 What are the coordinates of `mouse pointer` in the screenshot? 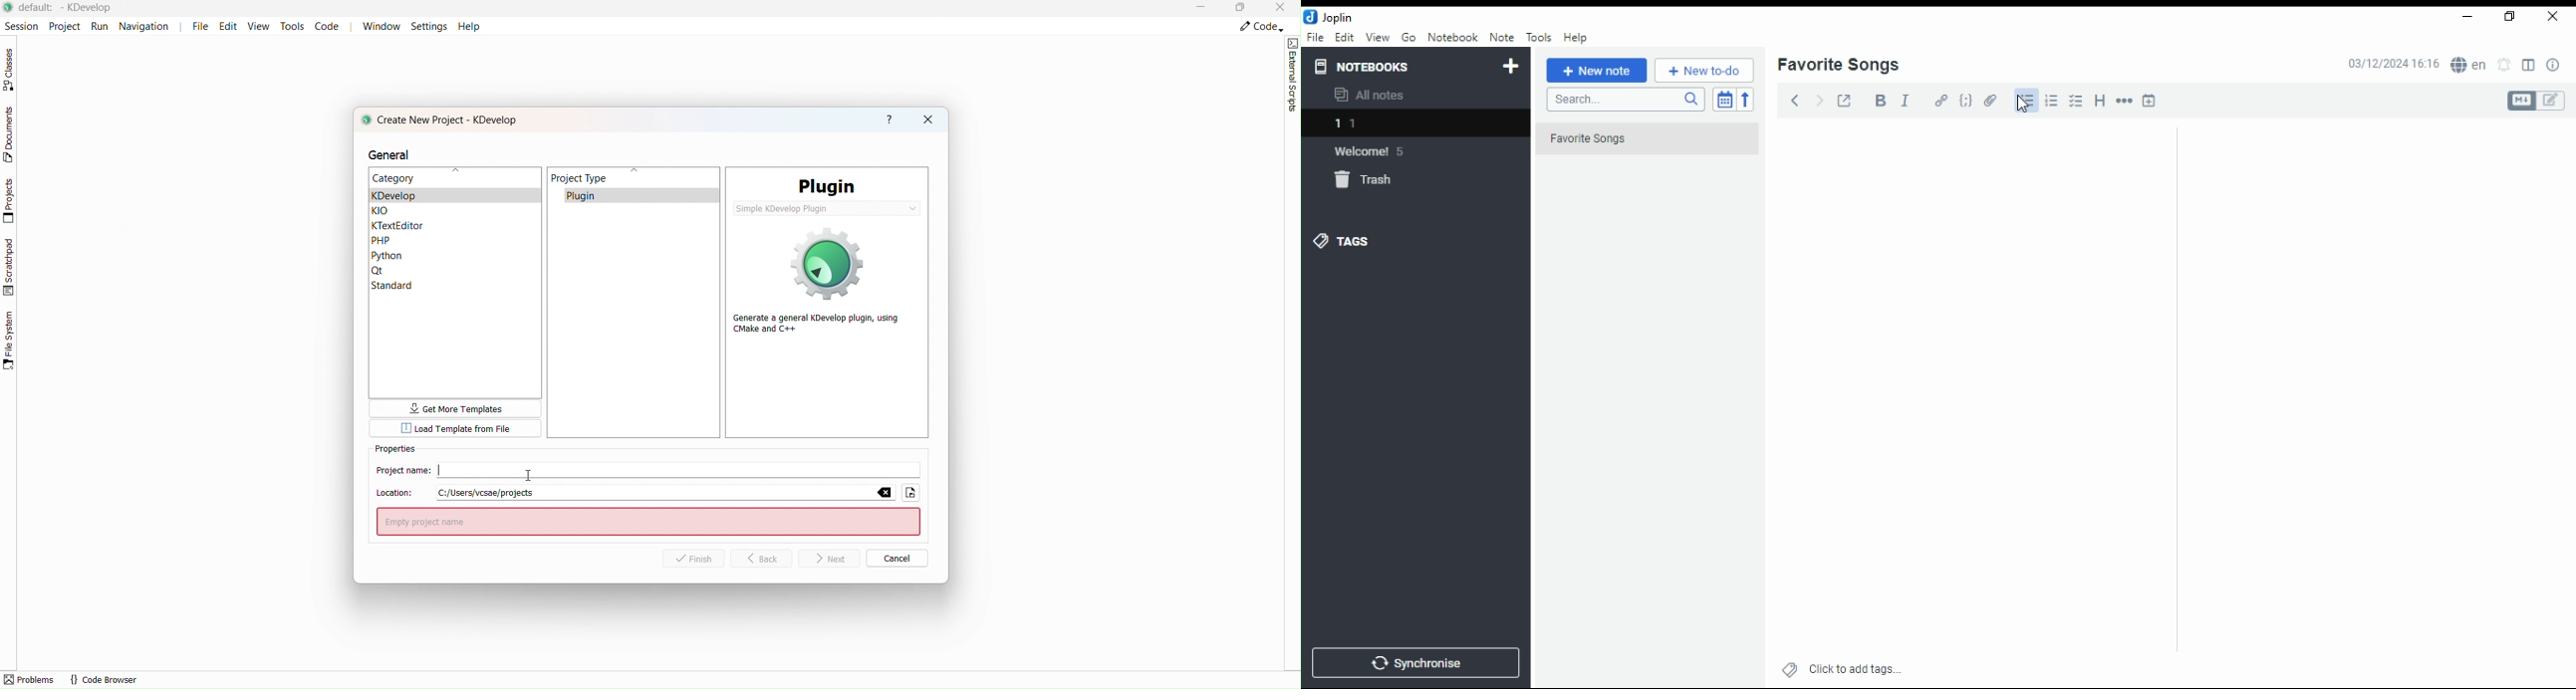 It's located at (2022, 106).